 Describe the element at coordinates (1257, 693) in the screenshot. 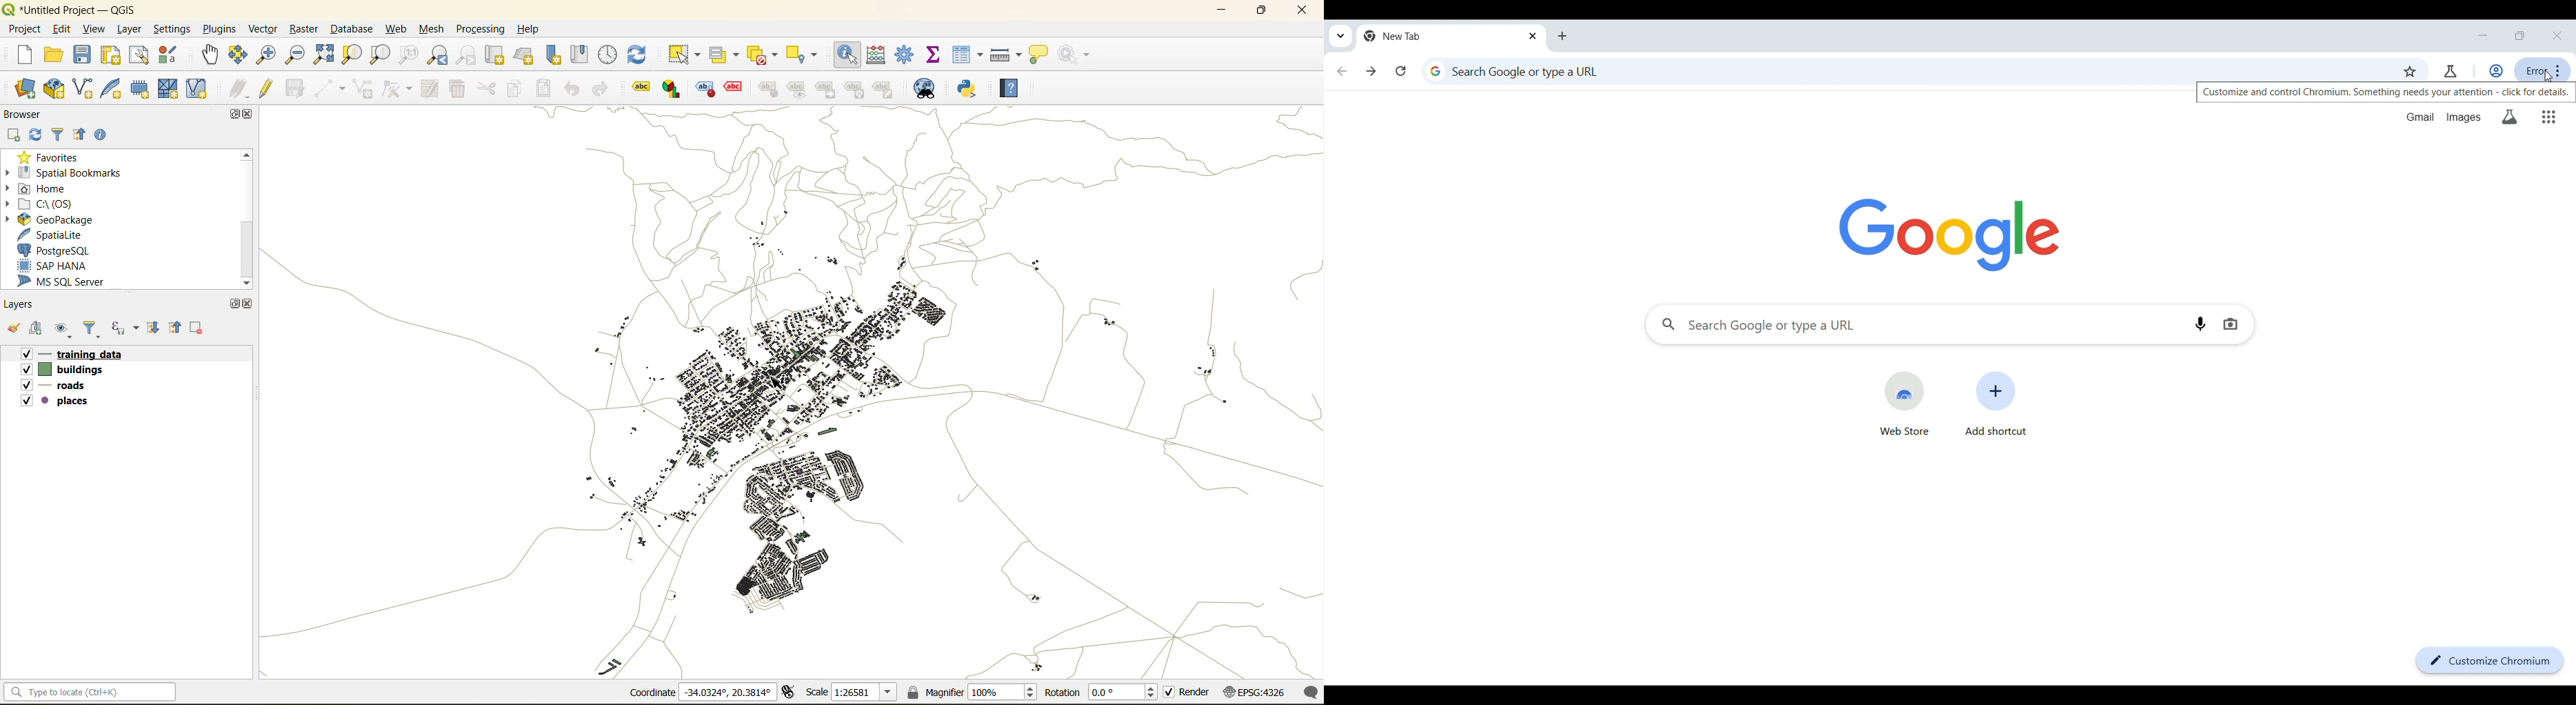

I see `crs (EPSG:4326)` at that location.